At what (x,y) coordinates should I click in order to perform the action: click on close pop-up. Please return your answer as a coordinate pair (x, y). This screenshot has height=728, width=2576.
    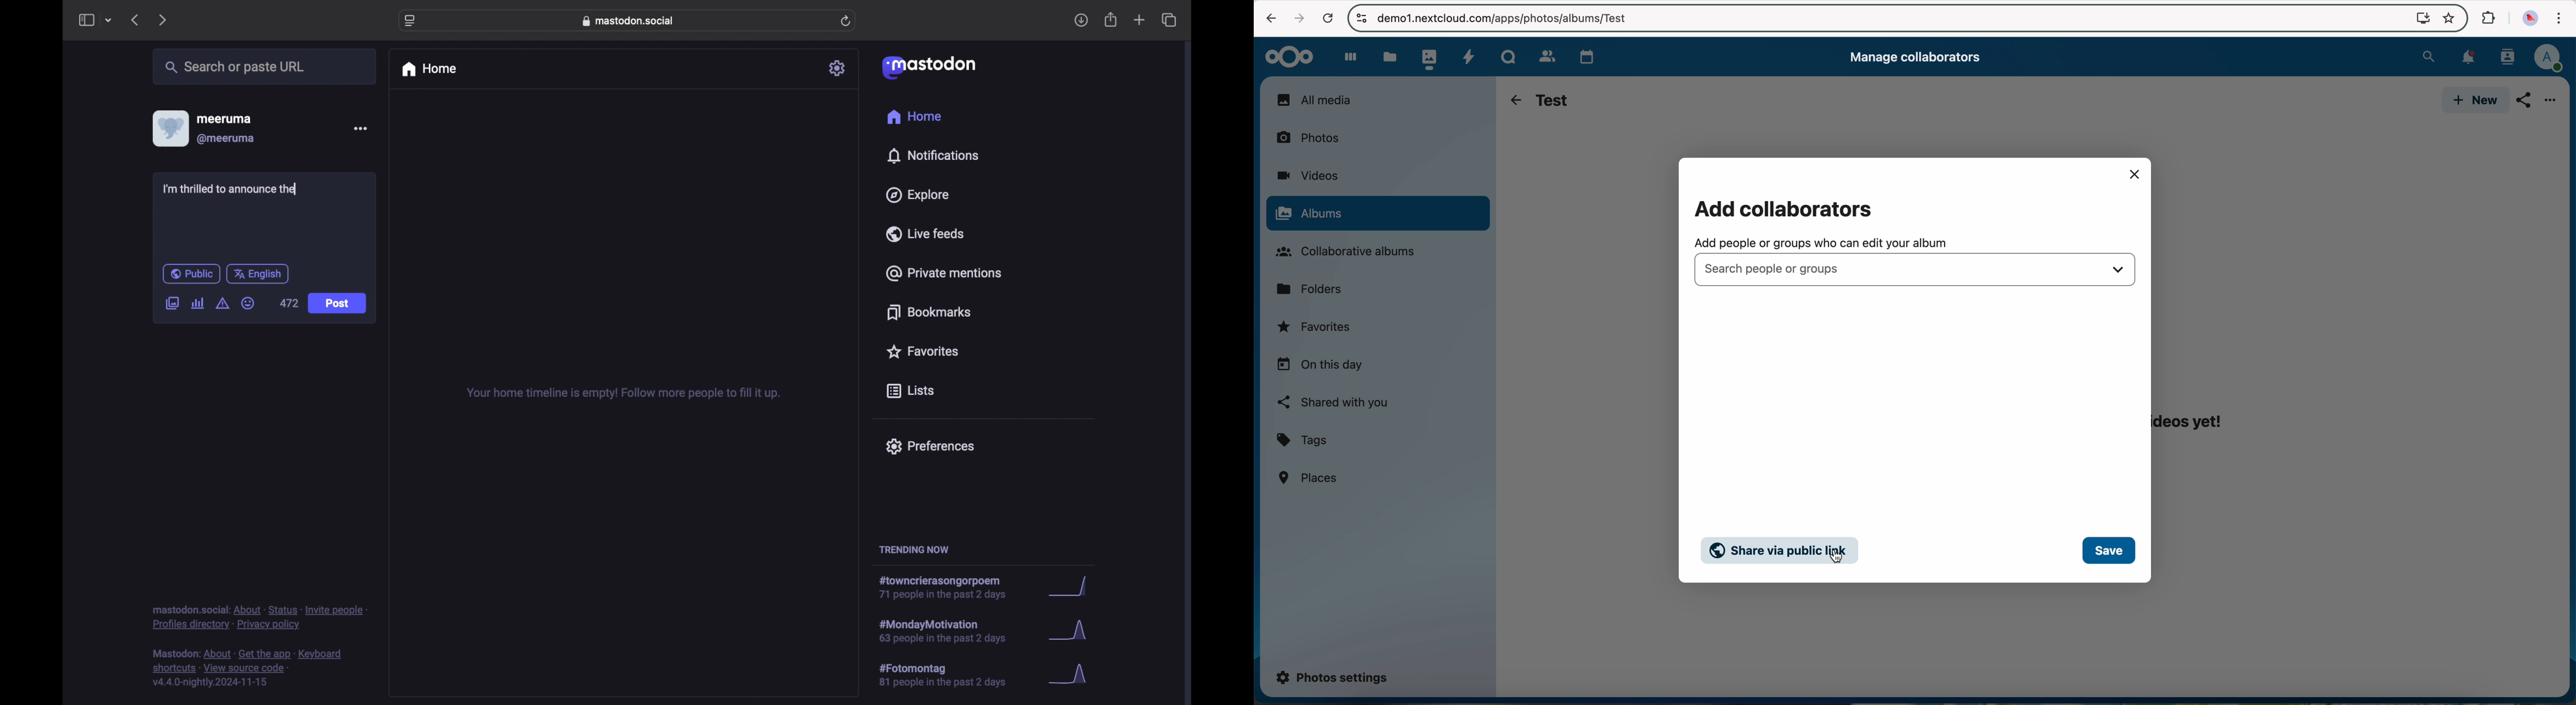
    Looking at the image, I should click on (2134, 173).